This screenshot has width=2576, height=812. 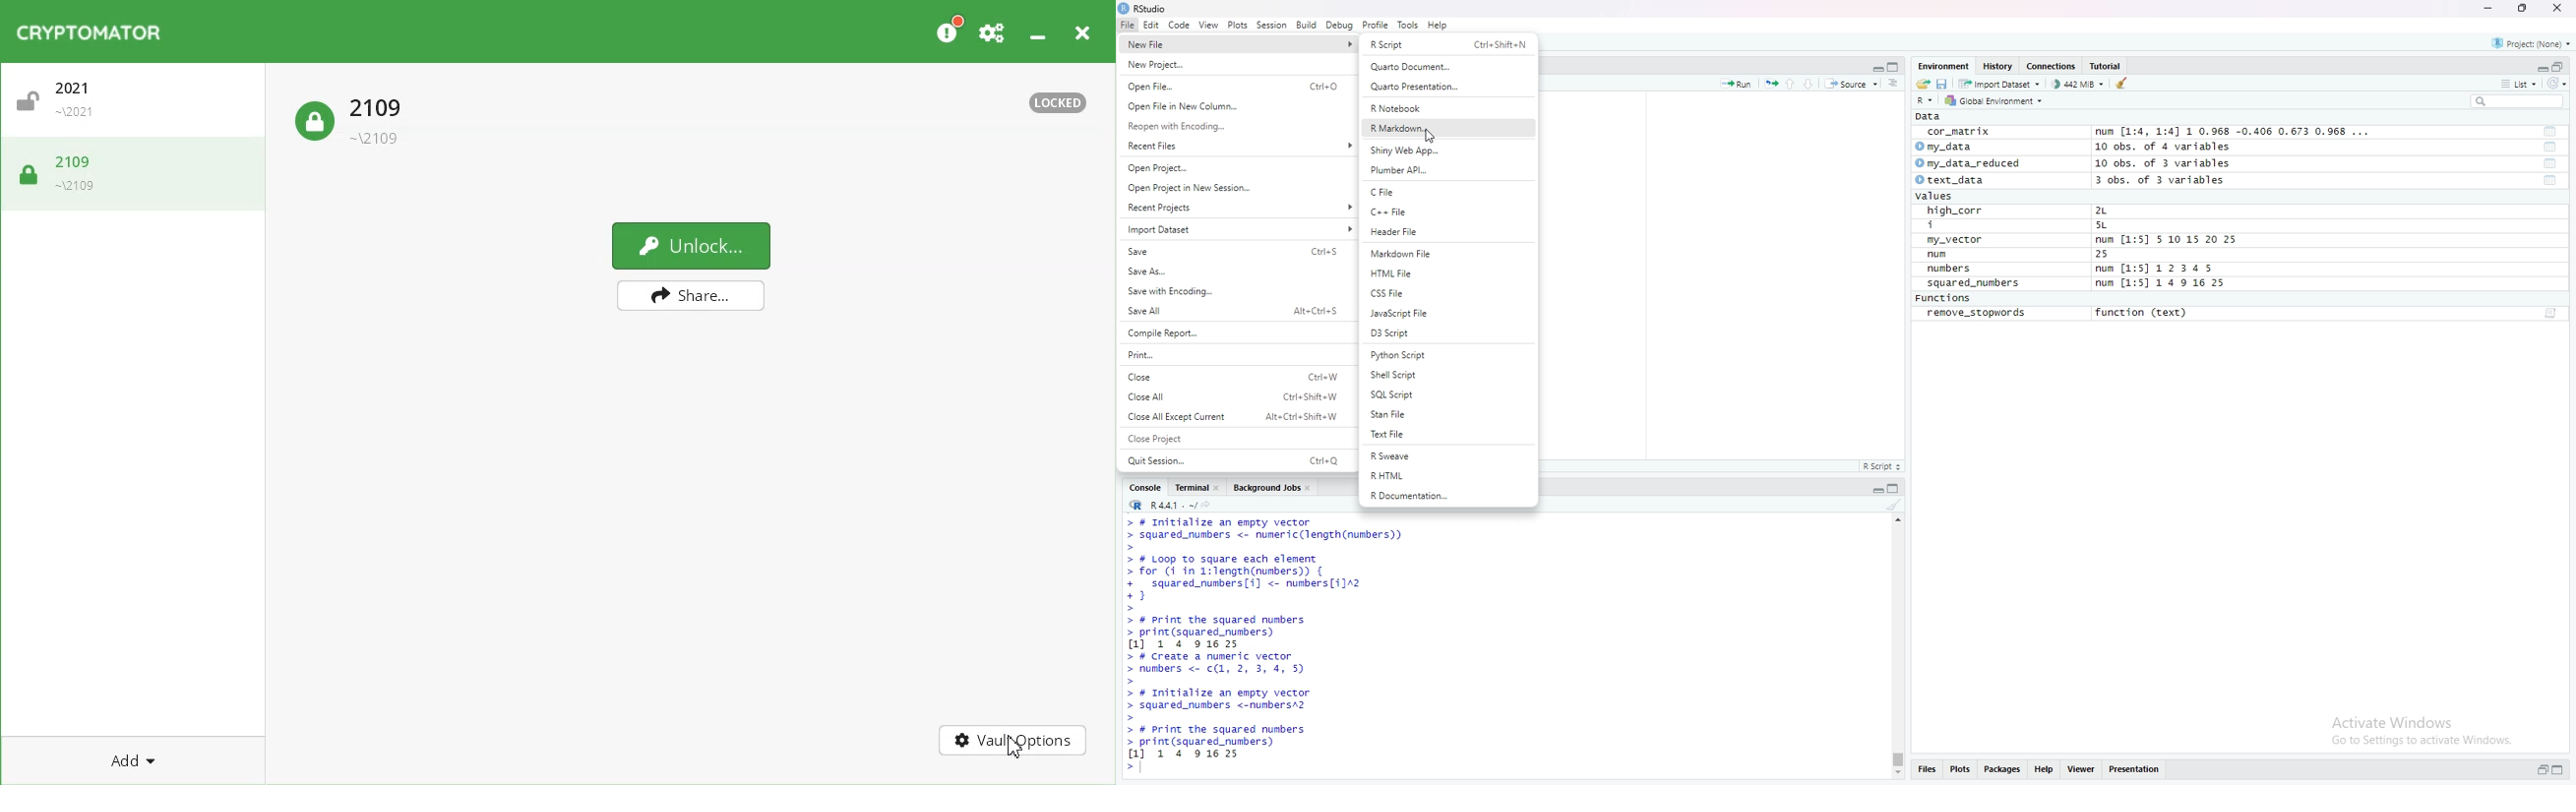 What do you see at coordinates (1895, 84) in the screenshot?
I see `Document outline` at bounding box center [1895, 84].